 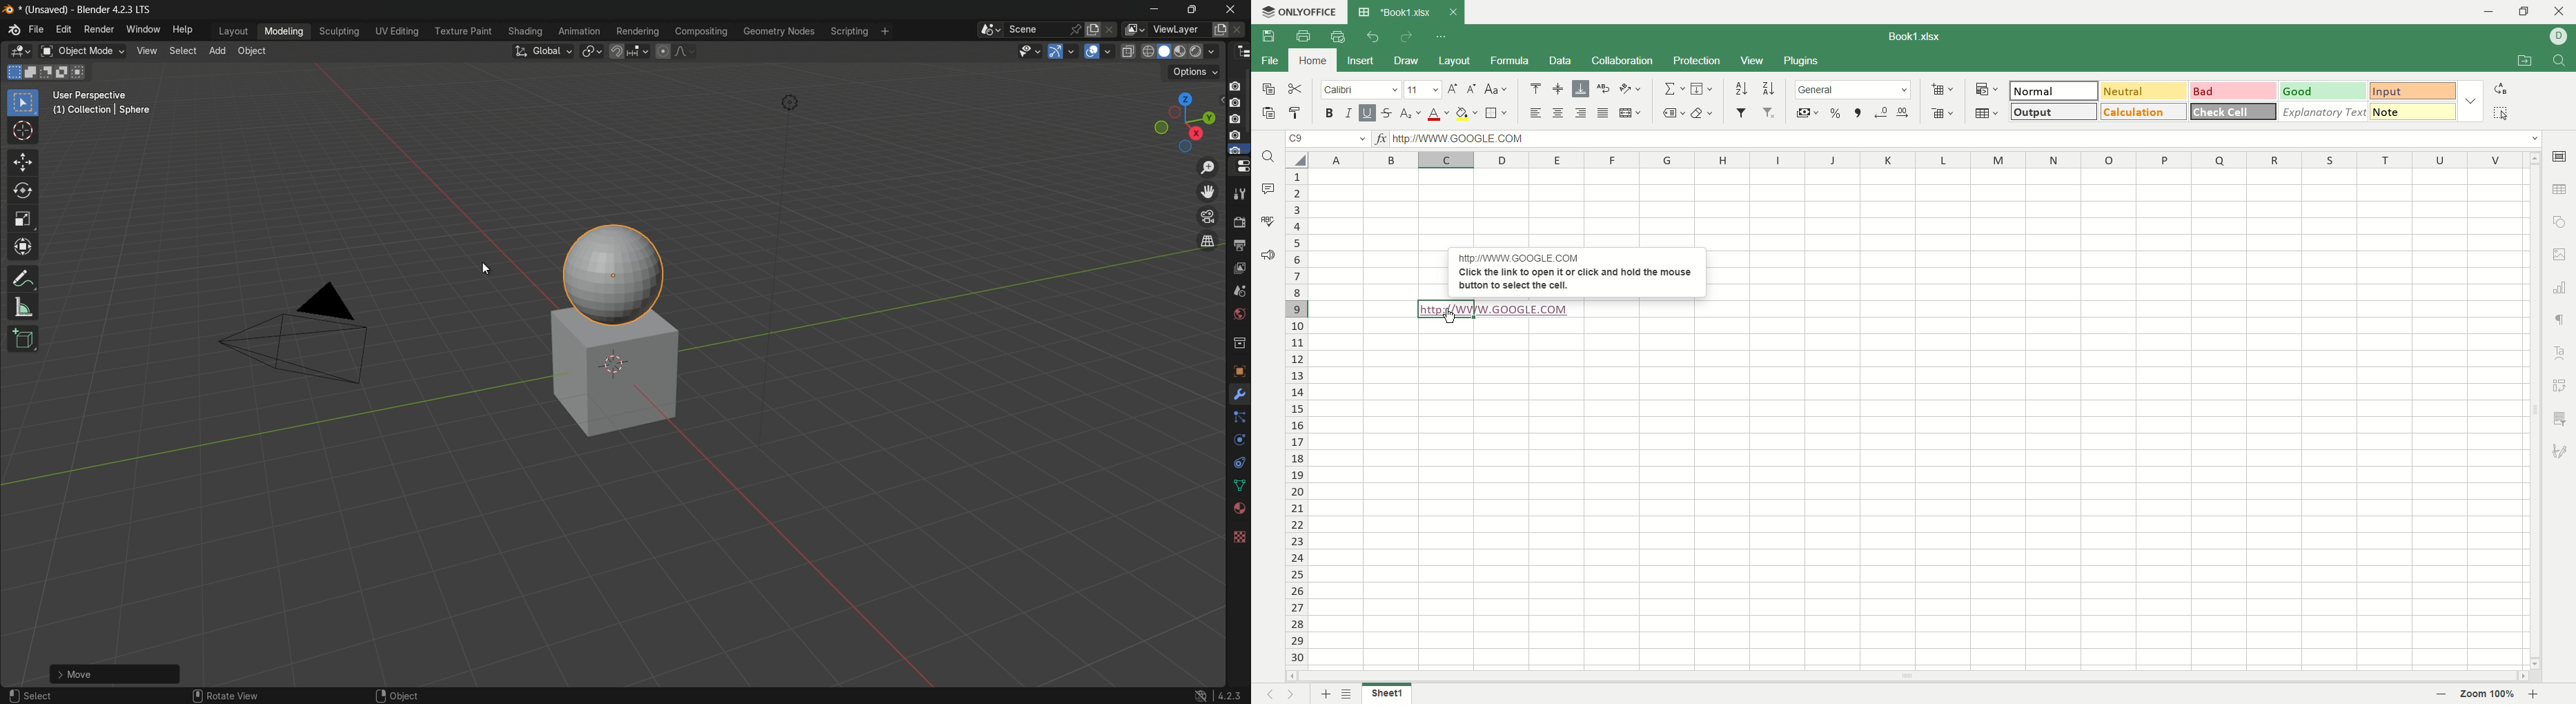 What do you see at coordinates (2499, 88) in the screenshot?
I see `replace` at bounding box center [2499, 88].